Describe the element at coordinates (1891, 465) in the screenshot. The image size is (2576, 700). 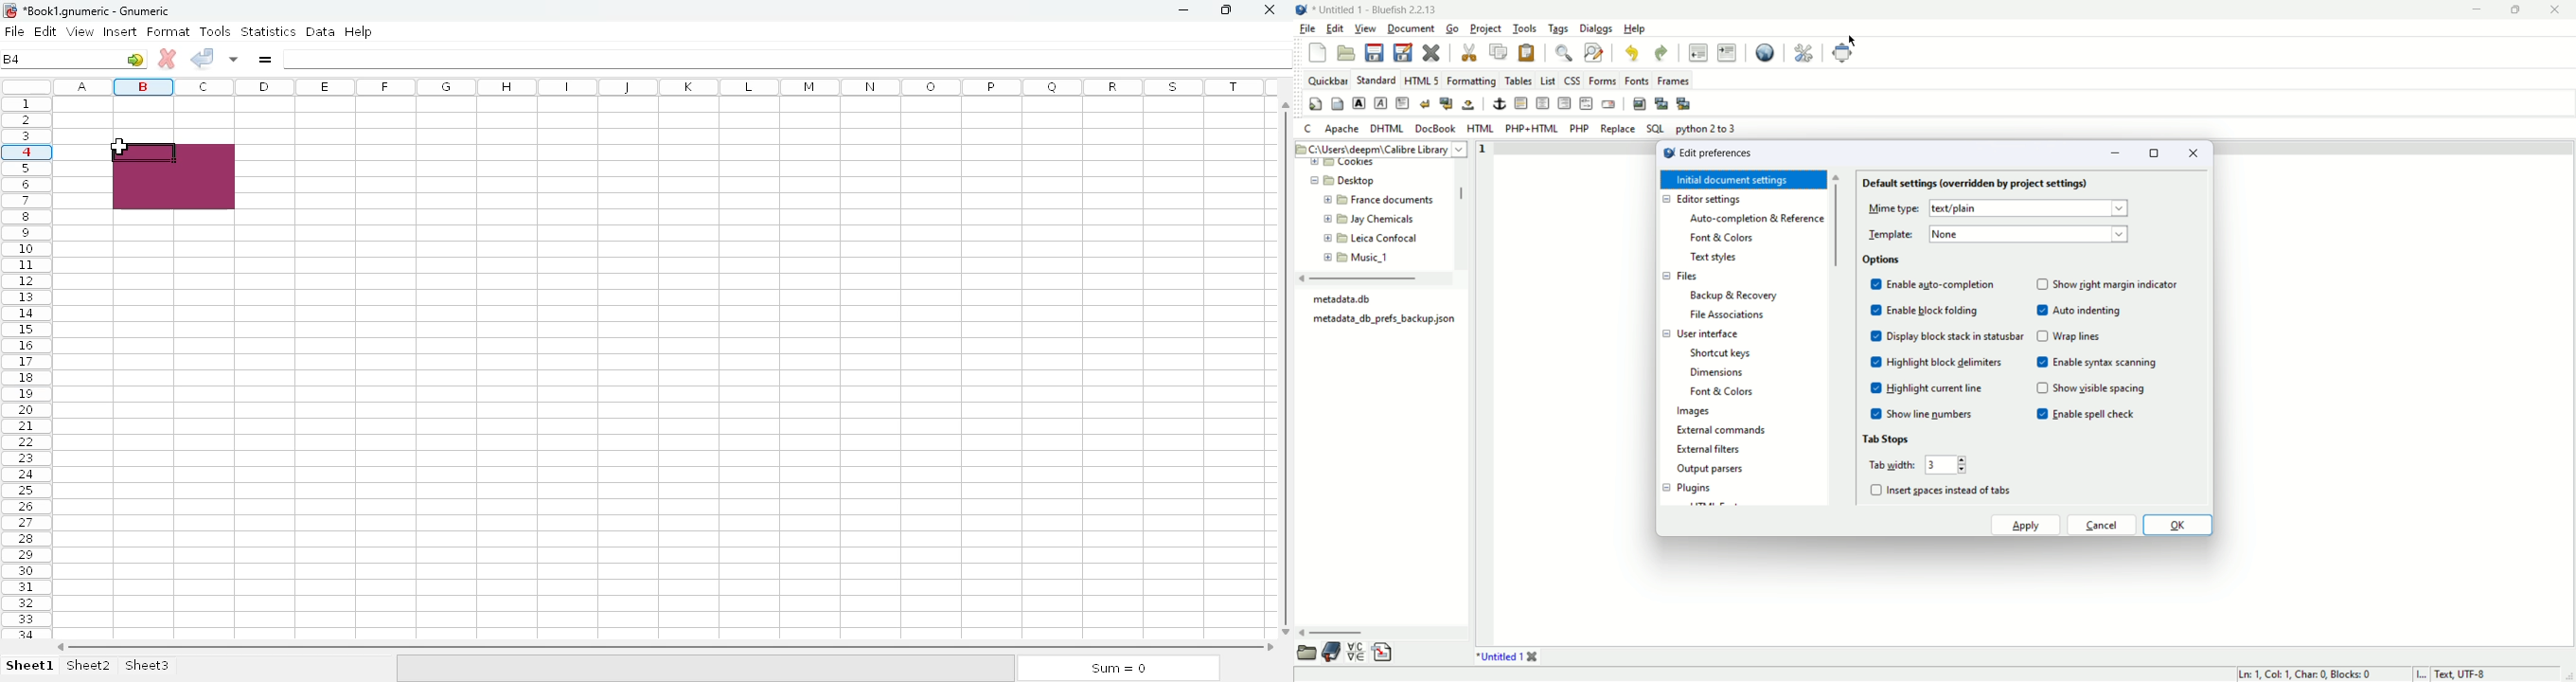
I see `tab width` at that location.